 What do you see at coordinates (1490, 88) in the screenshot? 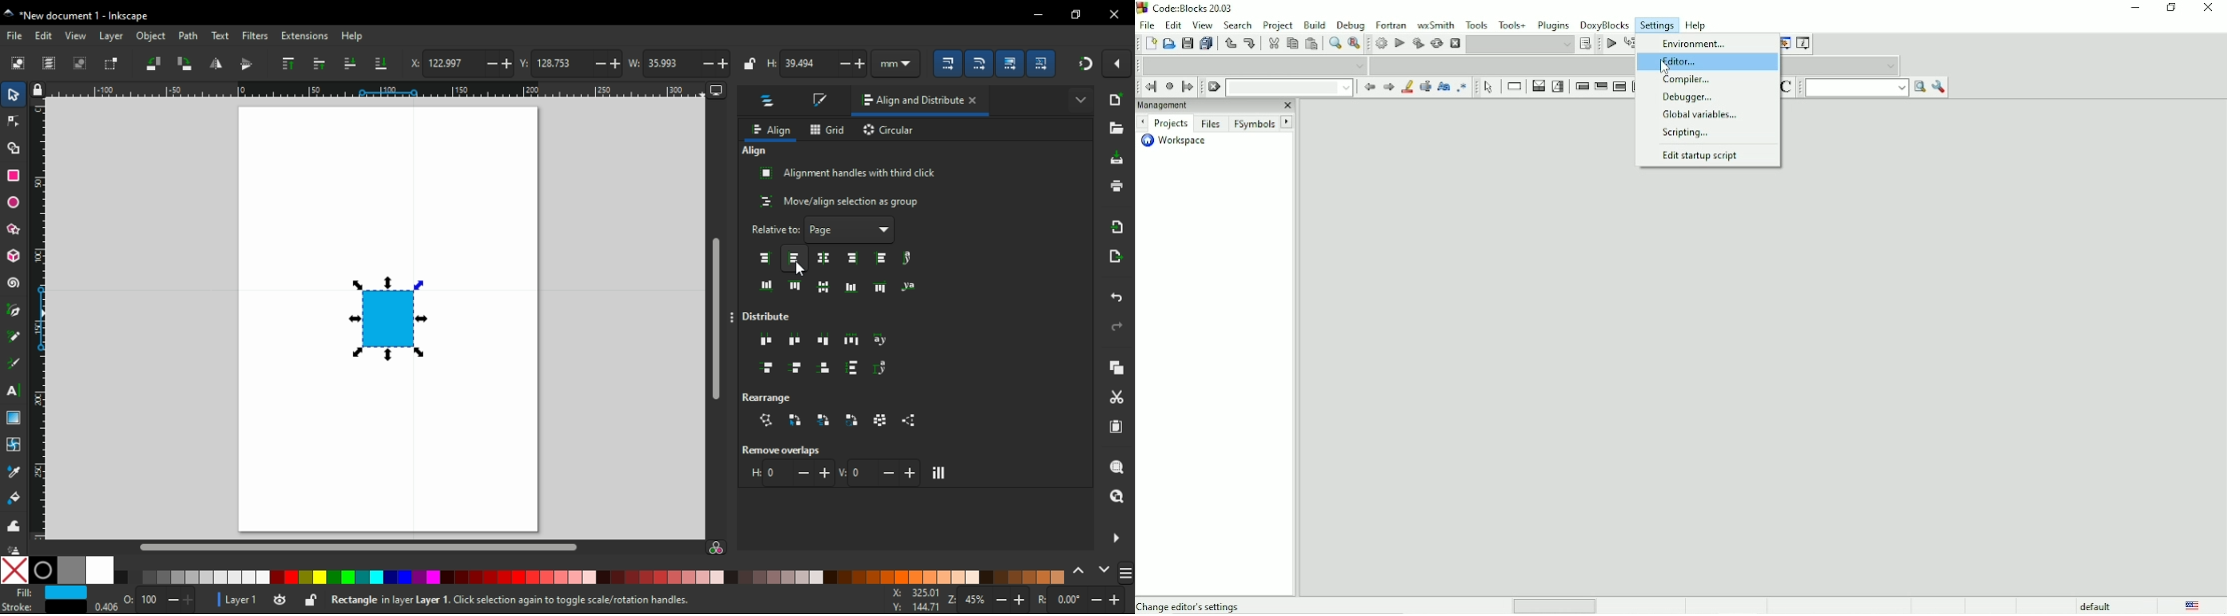
I see `Select` at bounding box center [1490, 88].